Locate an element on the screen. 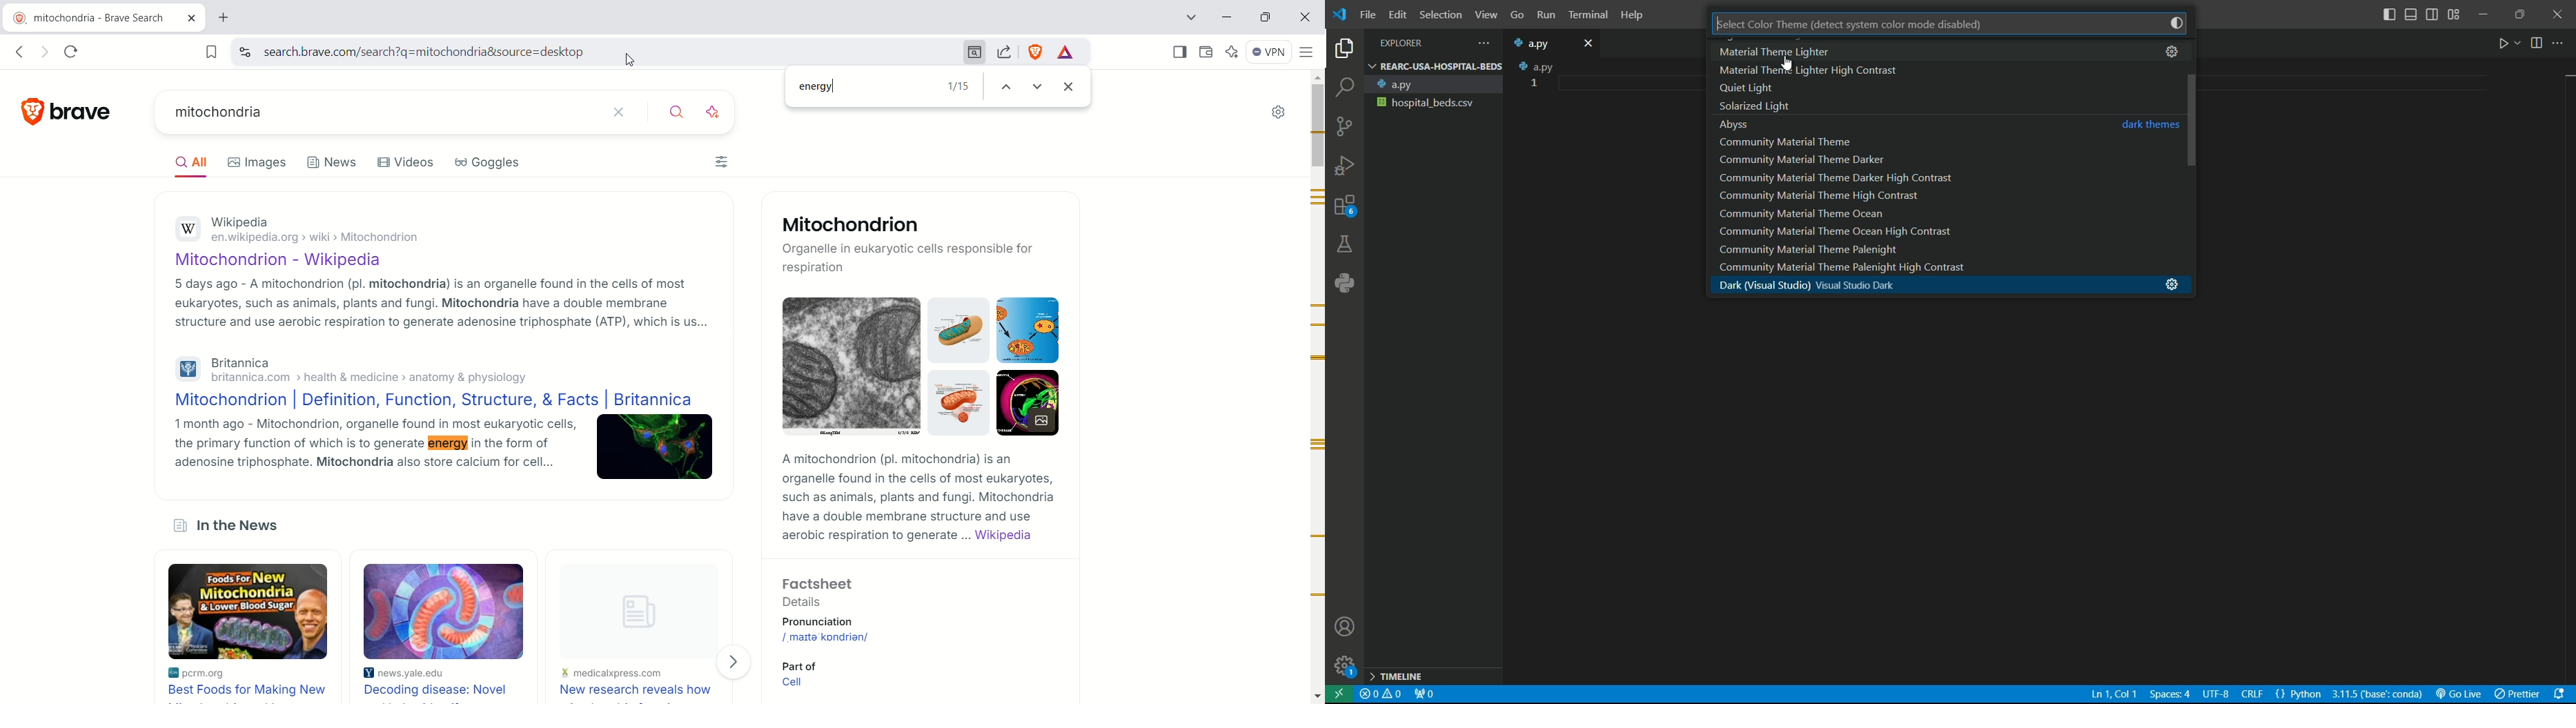  /, maIta' kondrian/ is located at coordinates (850, 638).